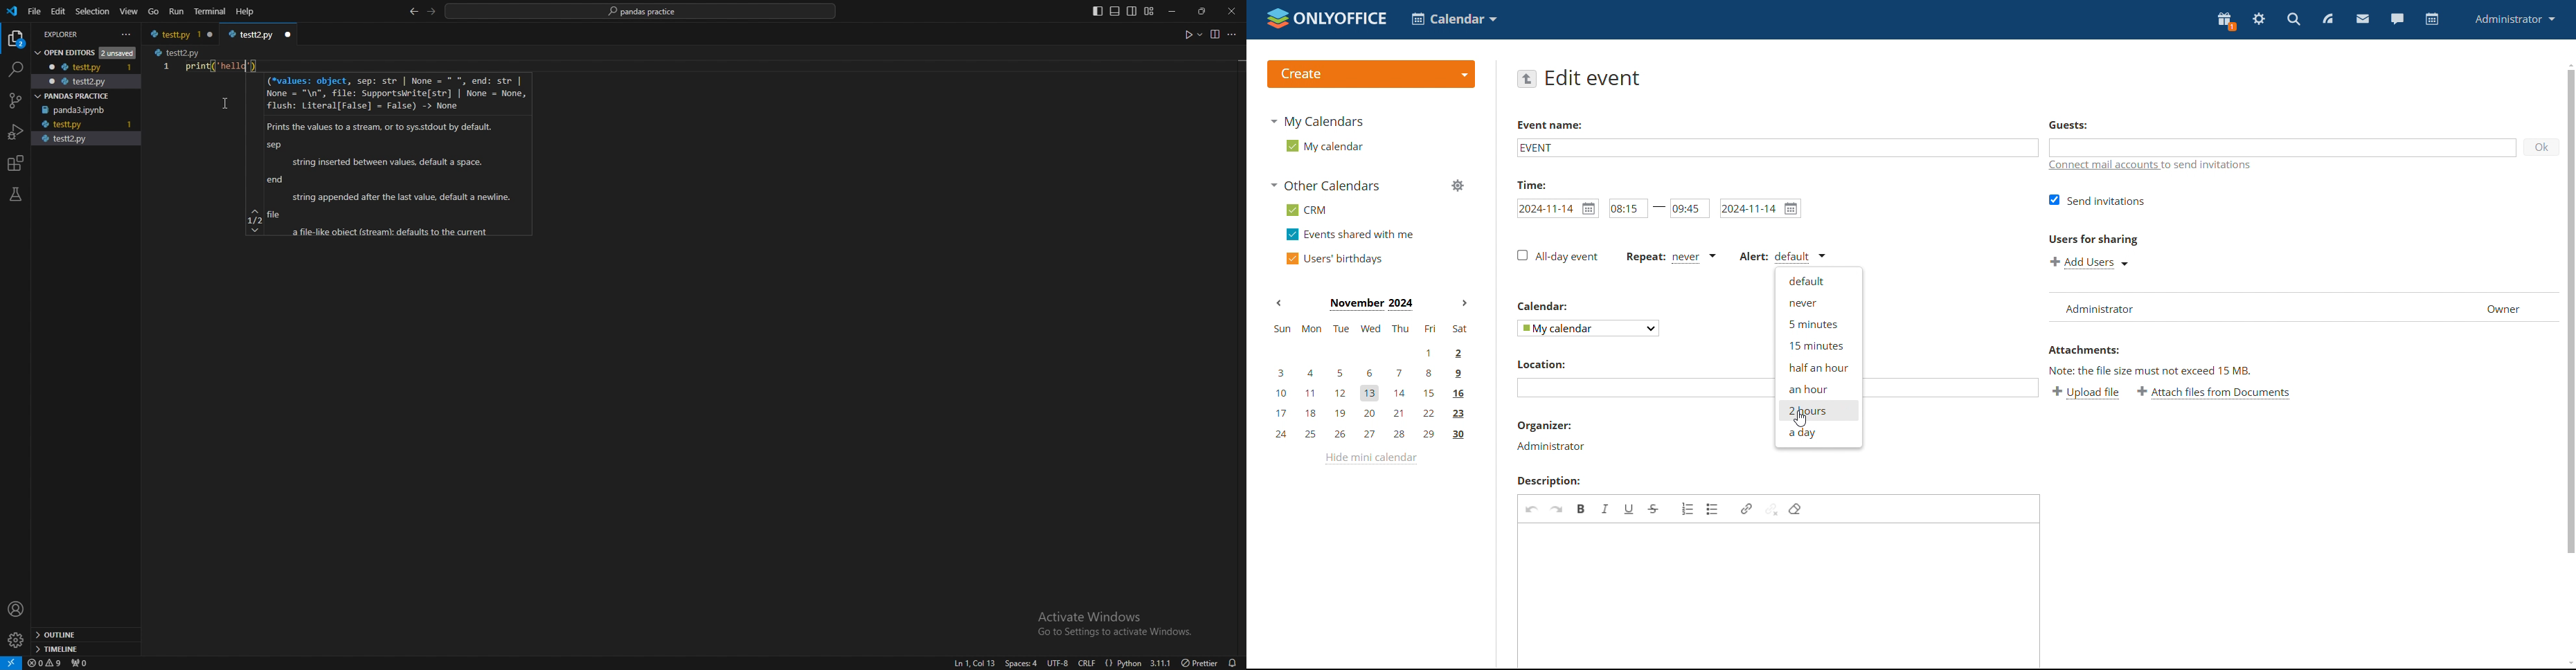  What do you see at coordinates (2328, 21) in the screenshot?
I see `feed` at bounding box center [2328, 21].